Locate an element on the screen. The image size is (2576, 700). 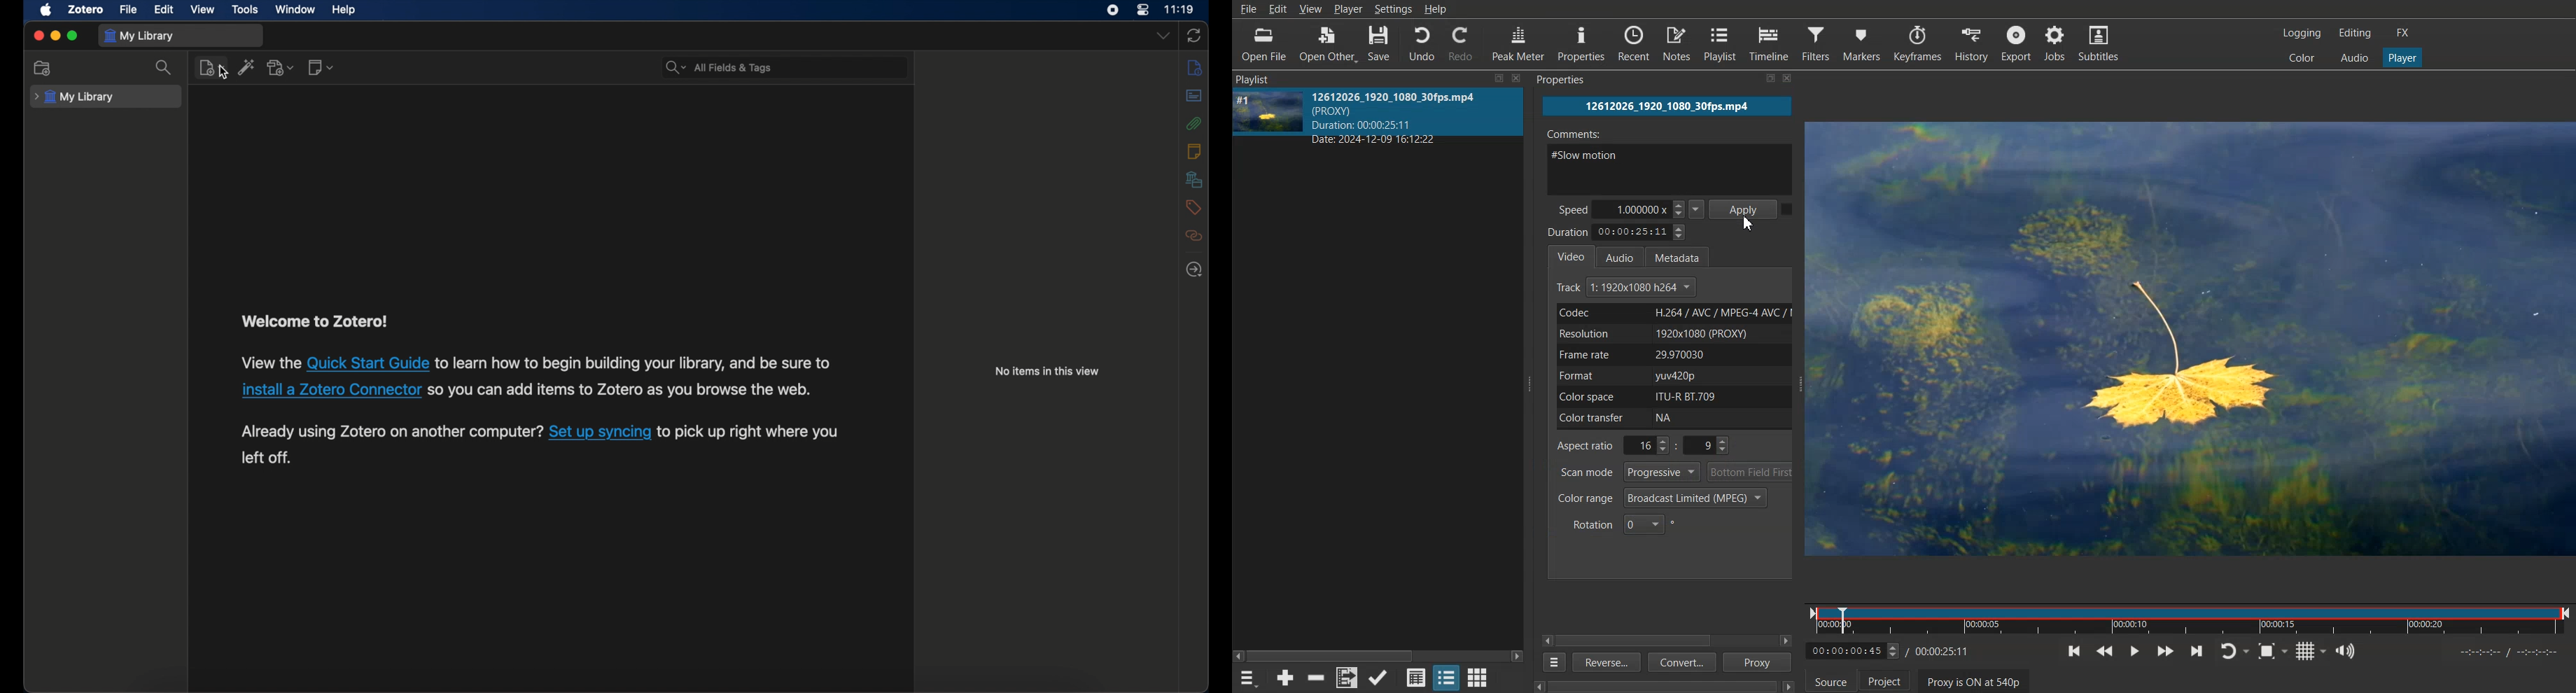
info is located at coordinates (1194, 68).